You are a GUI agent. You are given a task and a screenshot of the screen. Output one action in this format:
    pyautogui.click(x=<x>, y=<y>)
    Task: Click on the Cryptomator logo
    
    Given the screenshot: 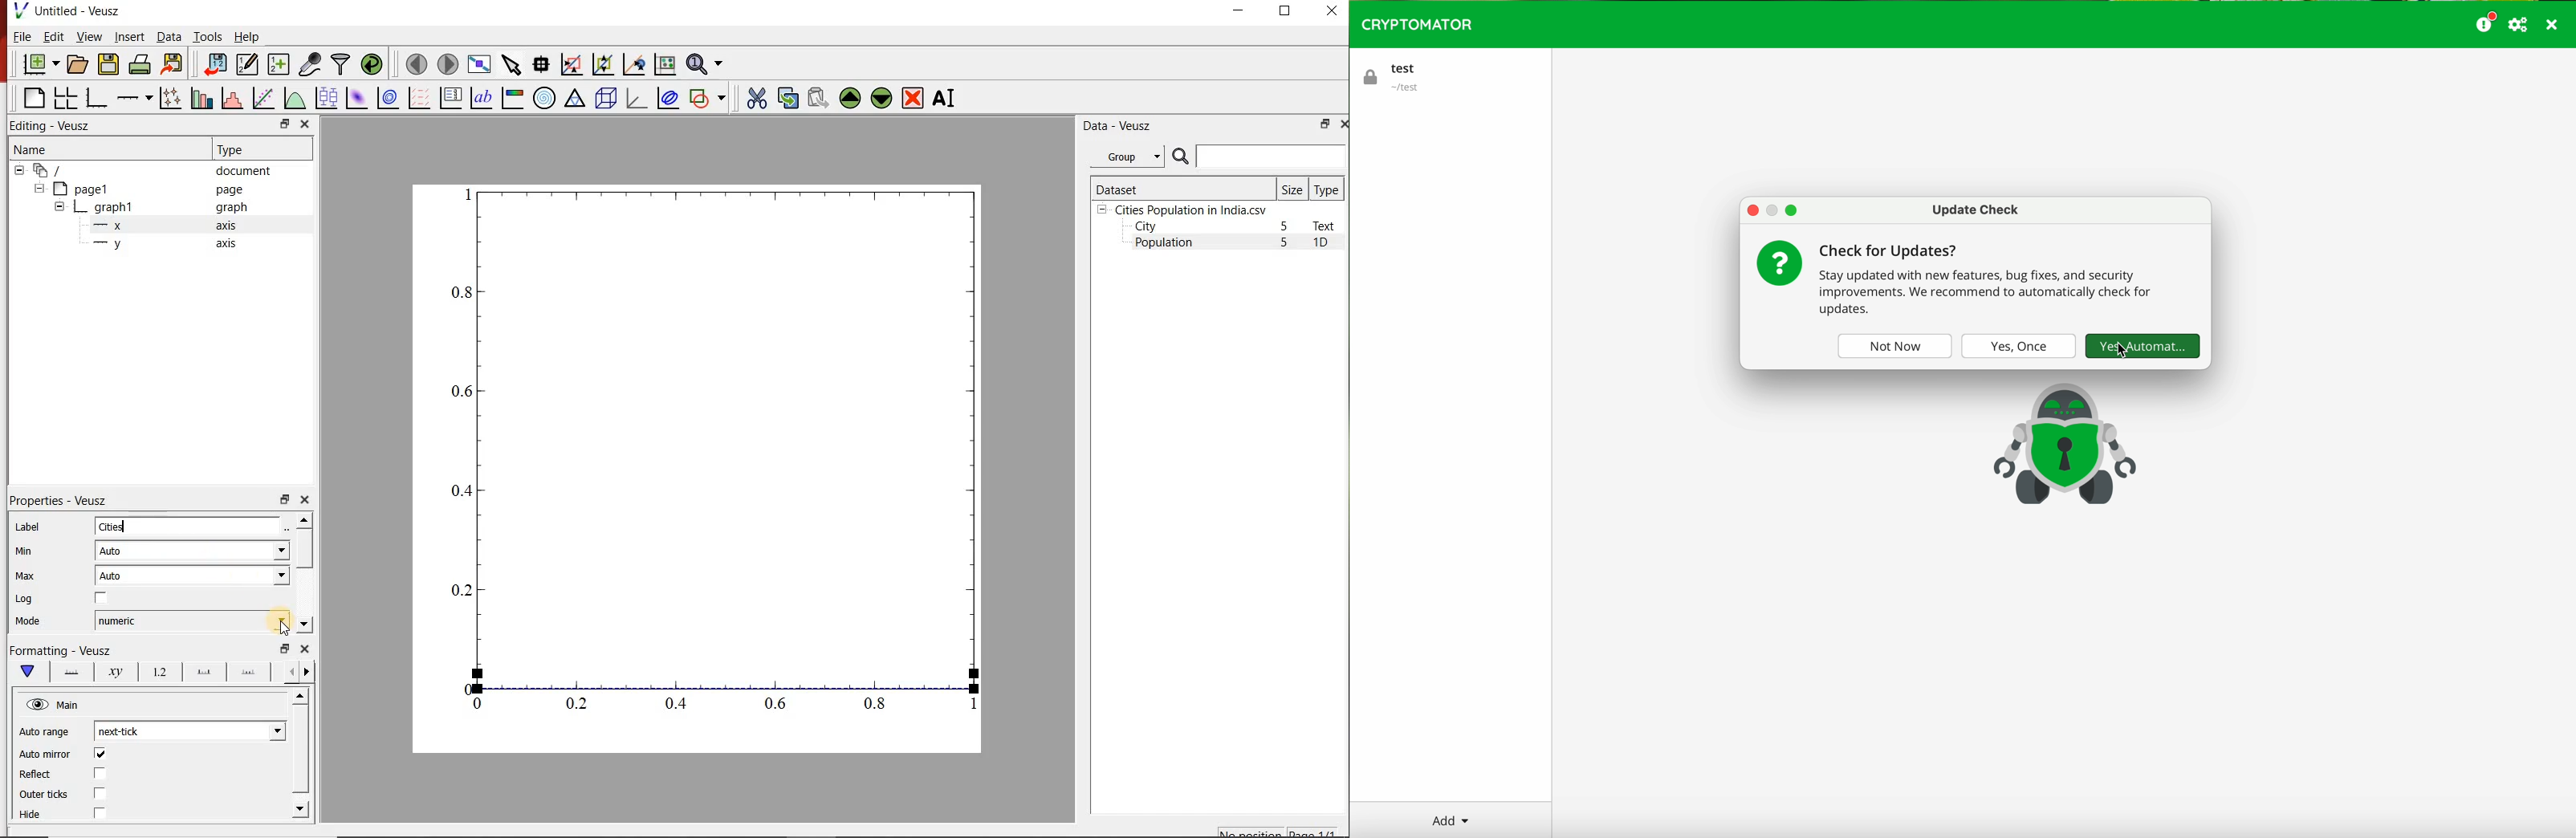 What is the action you would take?
    pyautogui.click(x=1417, y=25)
    